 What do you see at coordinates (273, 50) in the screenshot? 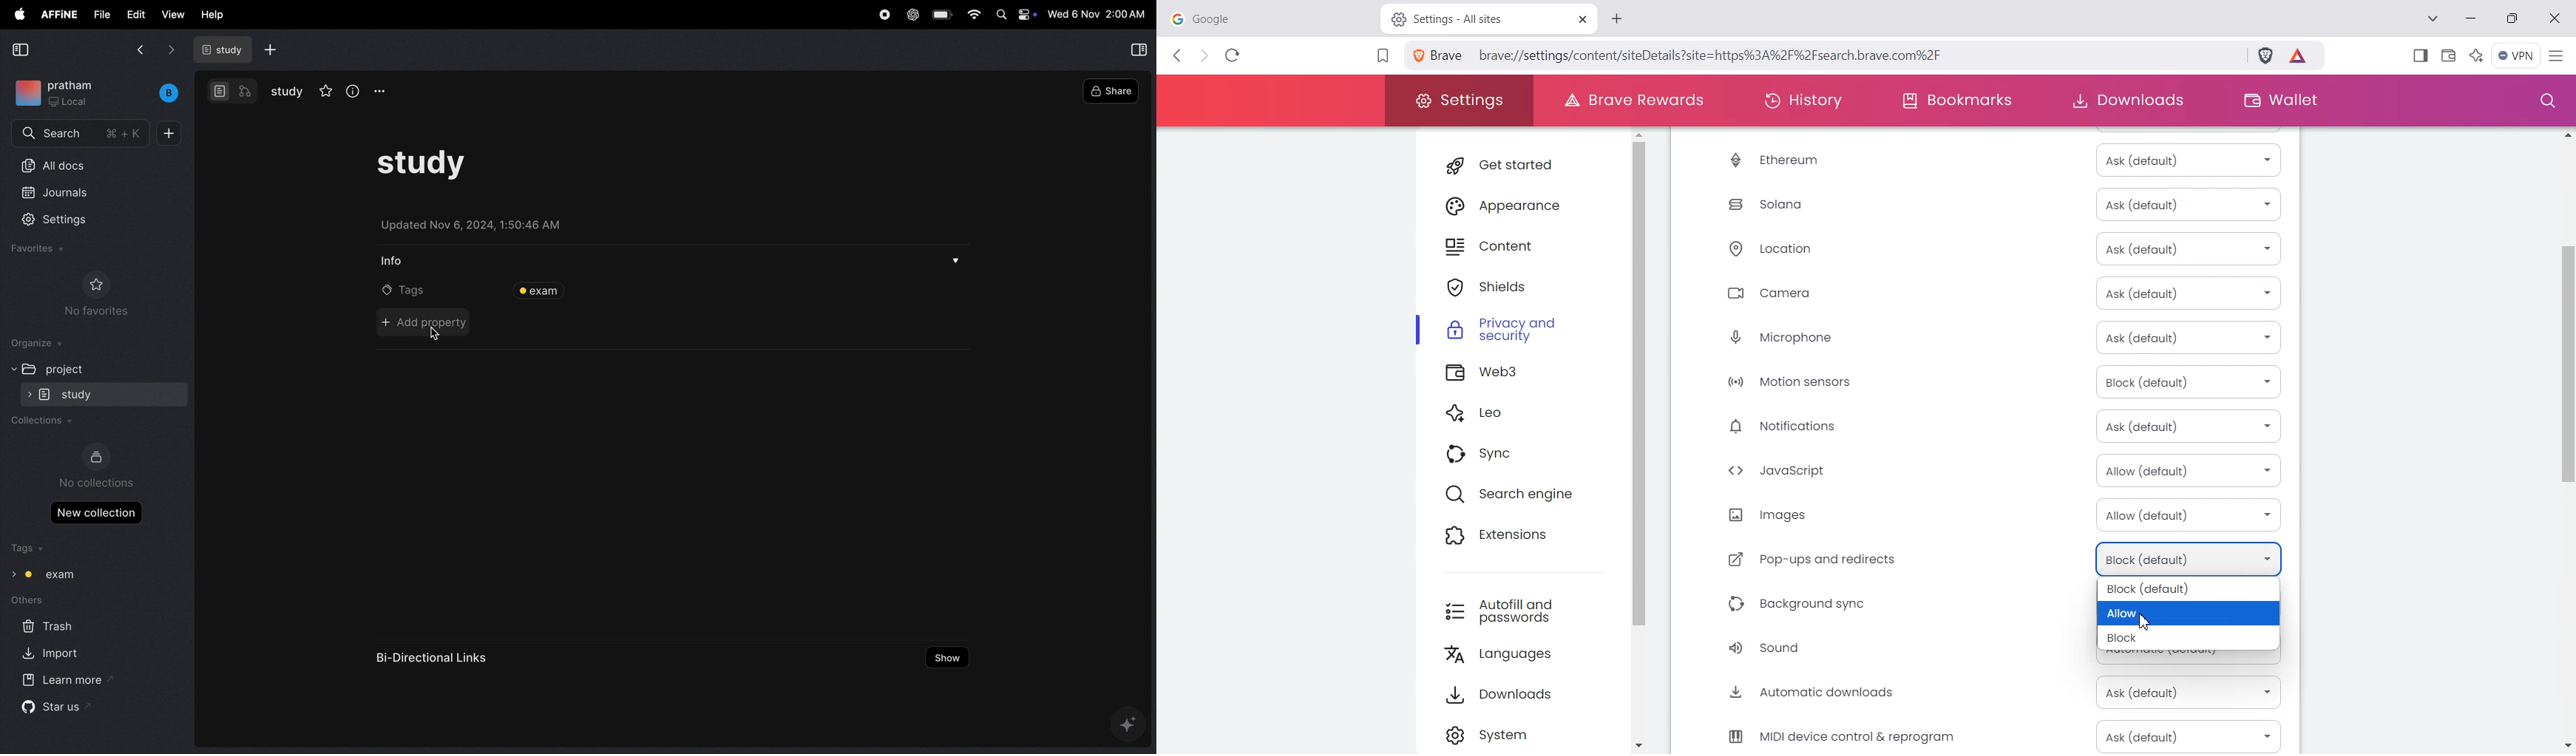
I see `add` at bounding box center [273, 50].